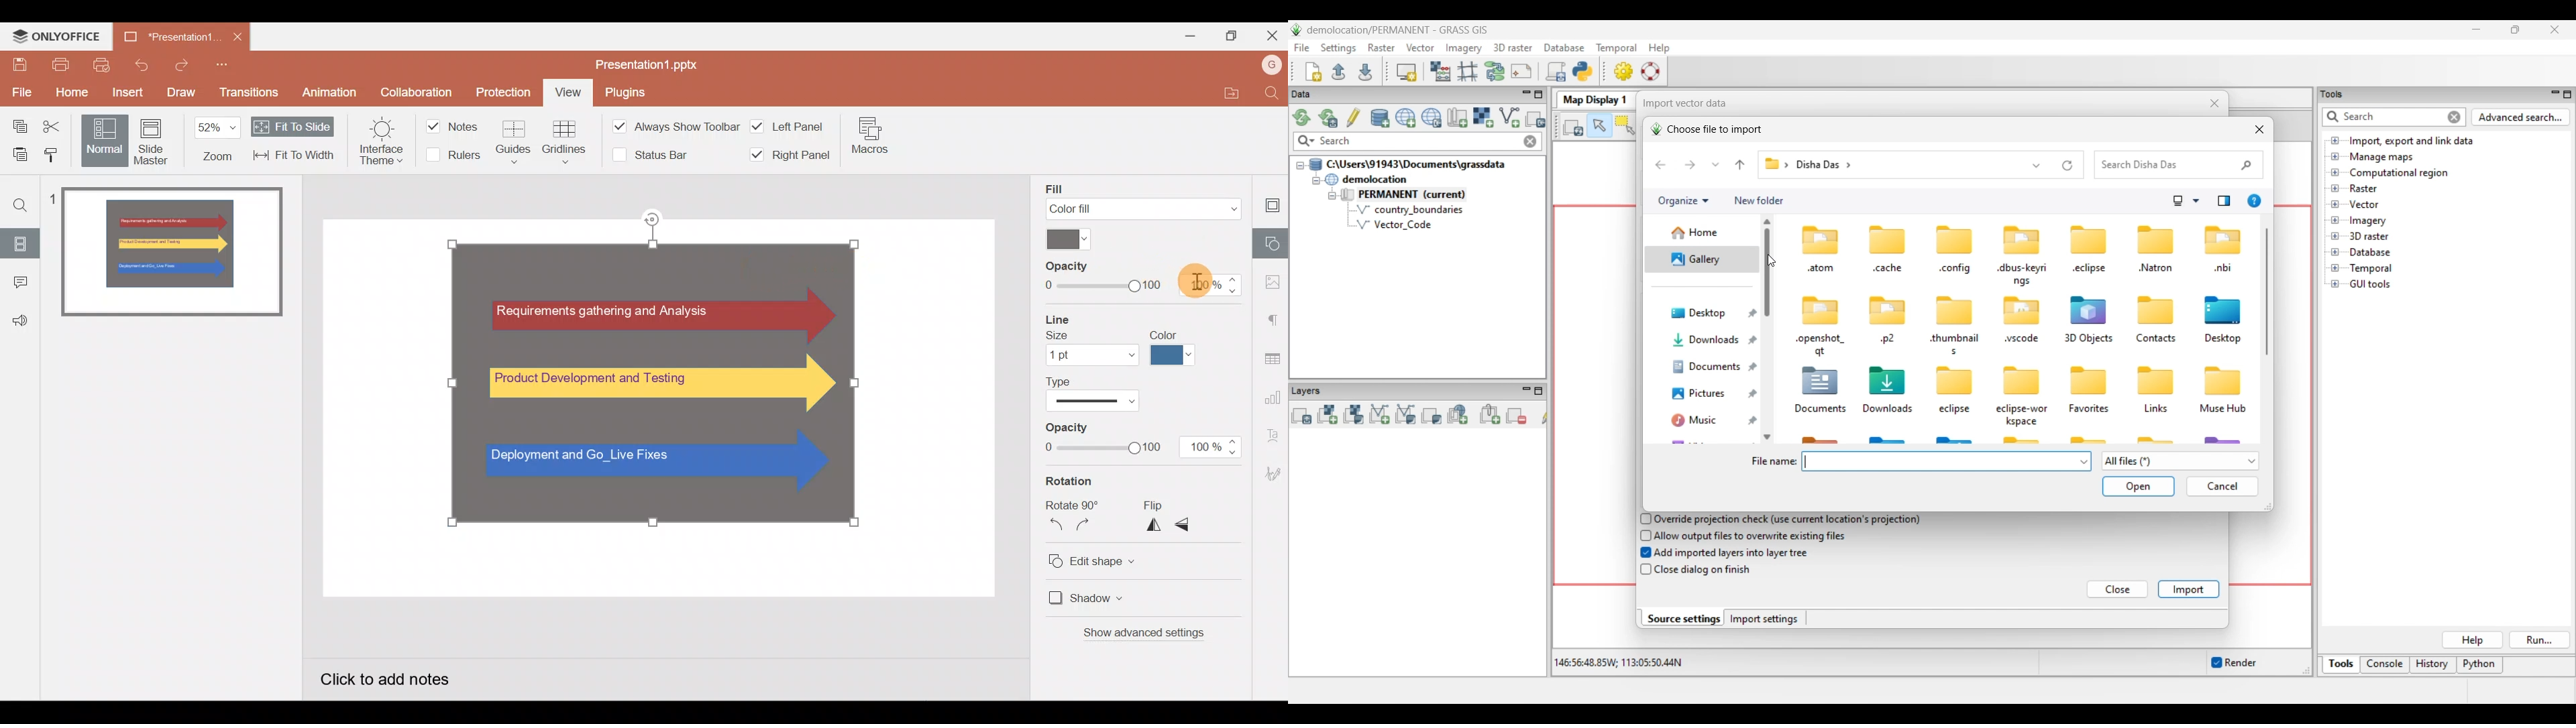 The width and height of the screenshot is (2576, 728). Describe the element at coordinates (294, 157) in the screenshot. I see `Fit to width` at that location.